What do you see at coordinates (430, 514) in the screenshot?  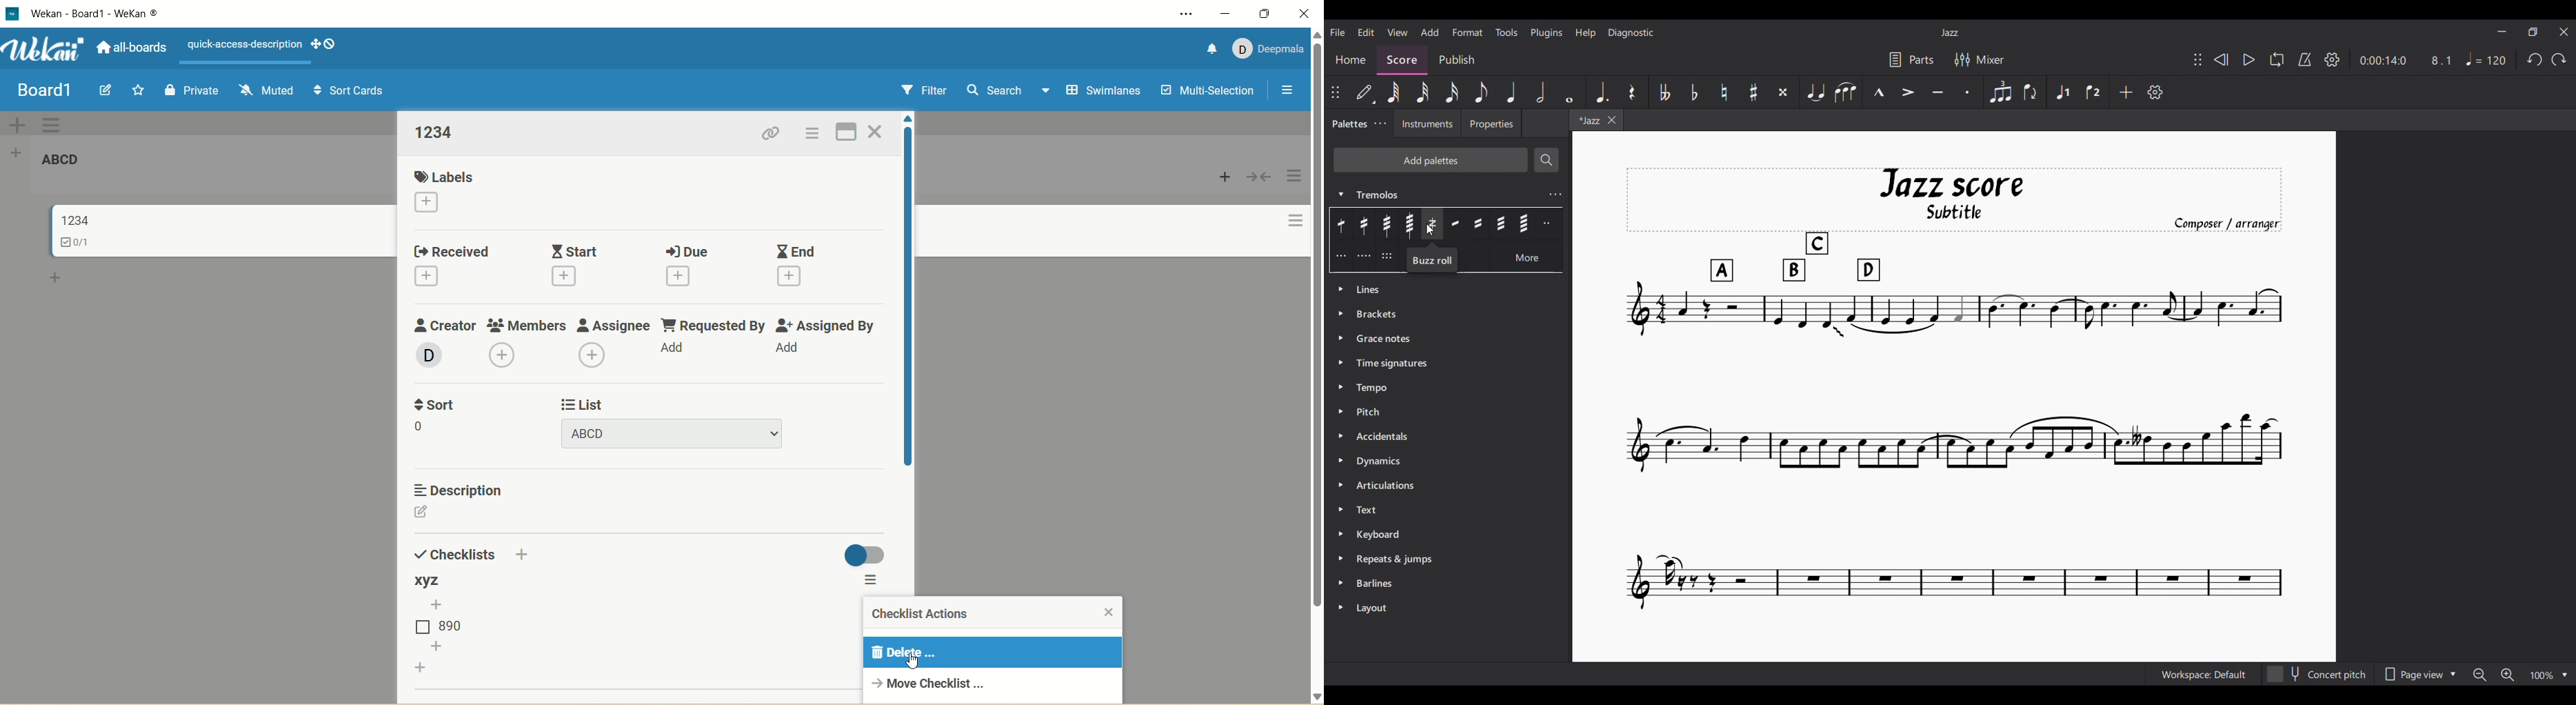 I see `edit` at bounding box center [430, 514].